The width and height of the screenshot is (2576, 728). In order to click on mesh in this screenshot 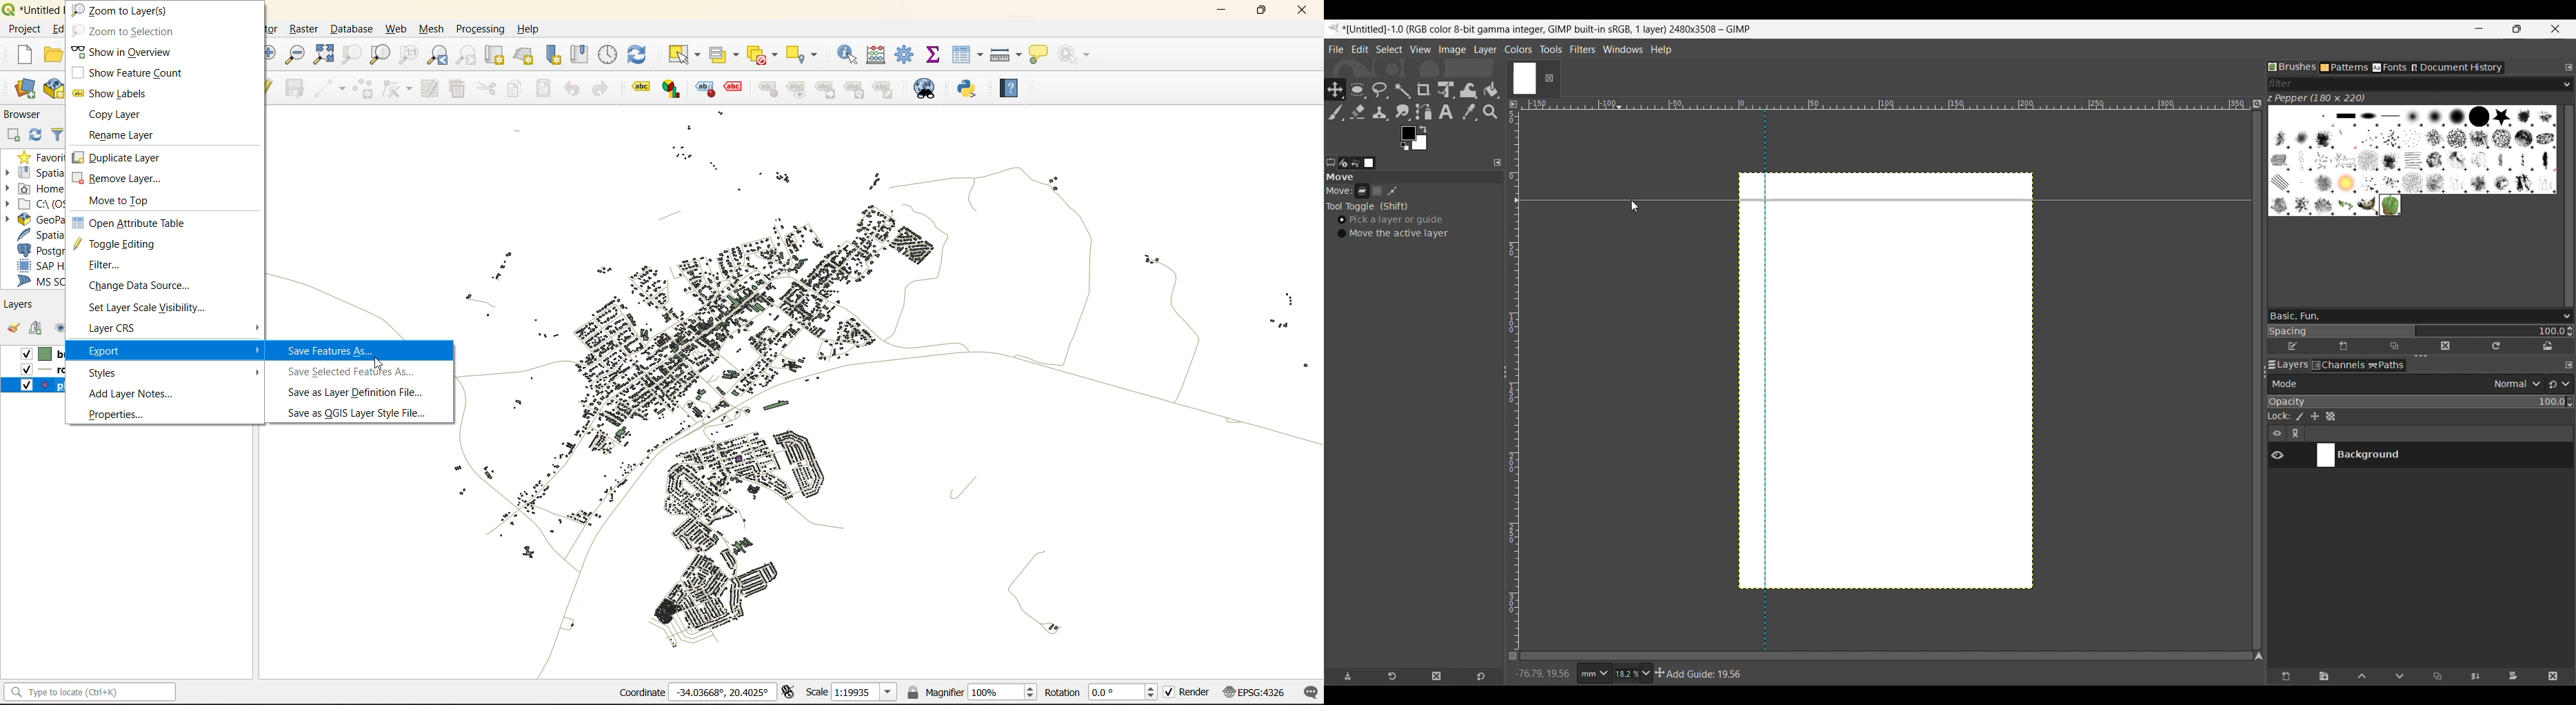, I will do `click(433, 31)`.